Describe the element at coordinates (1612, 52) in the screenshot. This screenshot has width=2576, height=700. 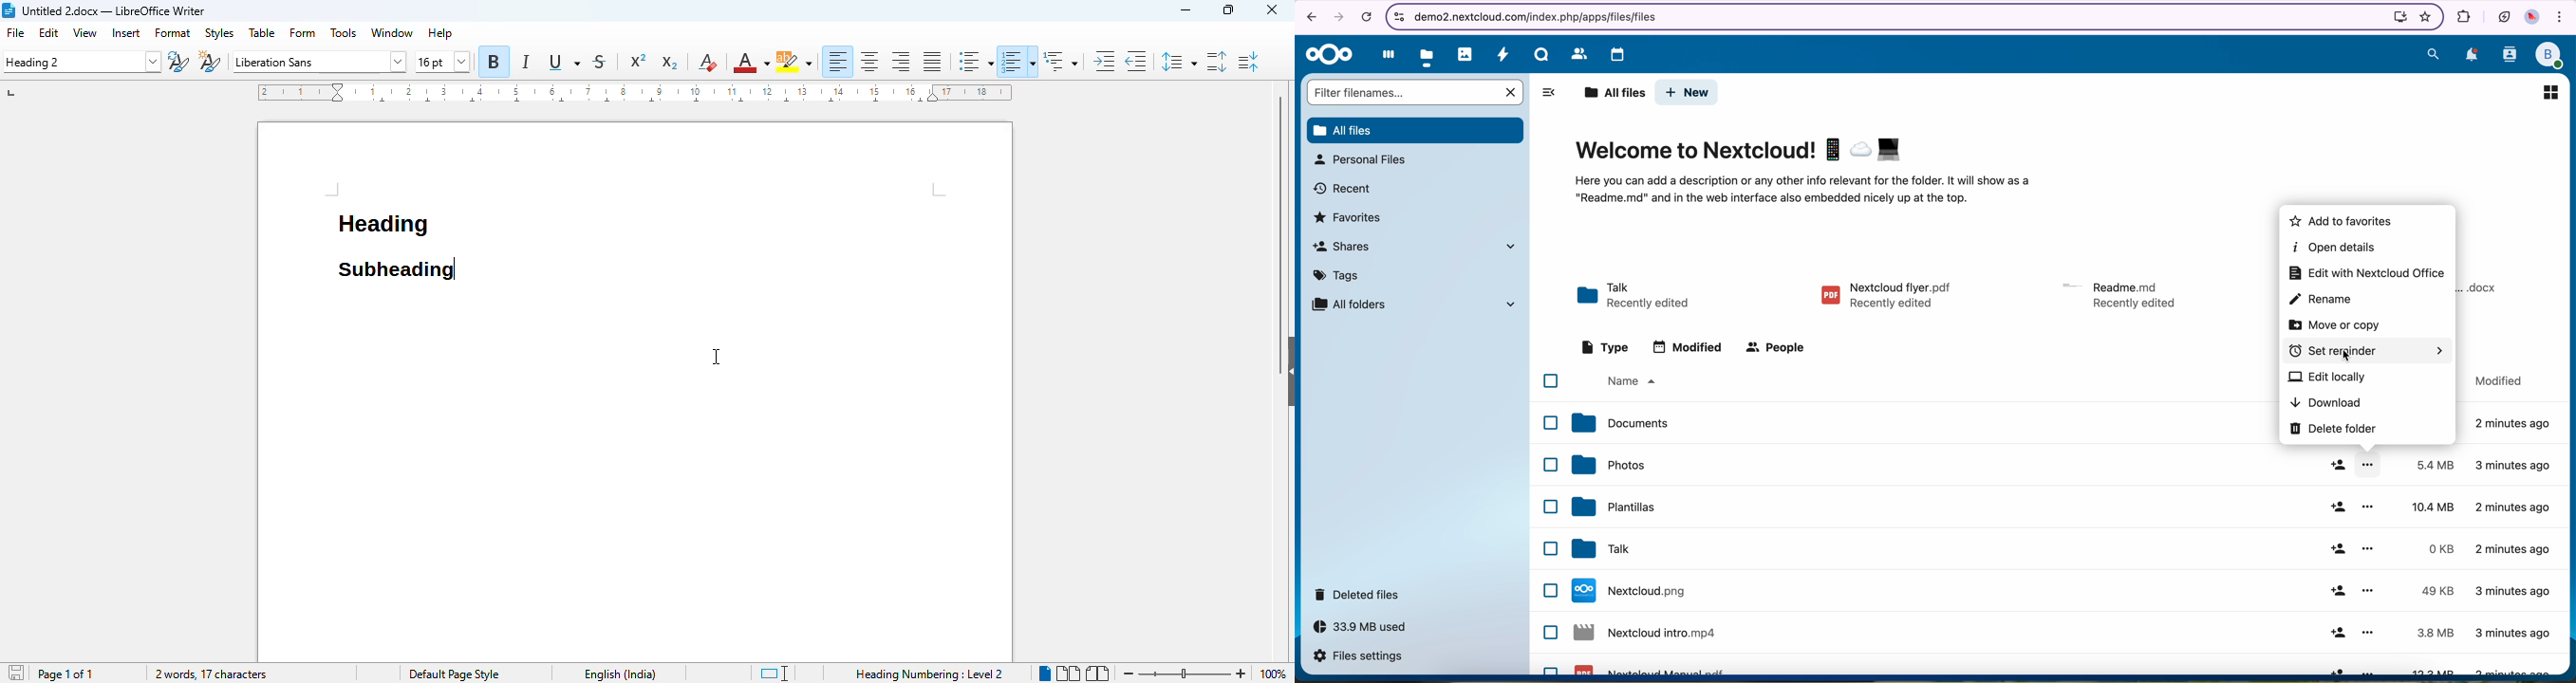
I see `calendar` at that location.